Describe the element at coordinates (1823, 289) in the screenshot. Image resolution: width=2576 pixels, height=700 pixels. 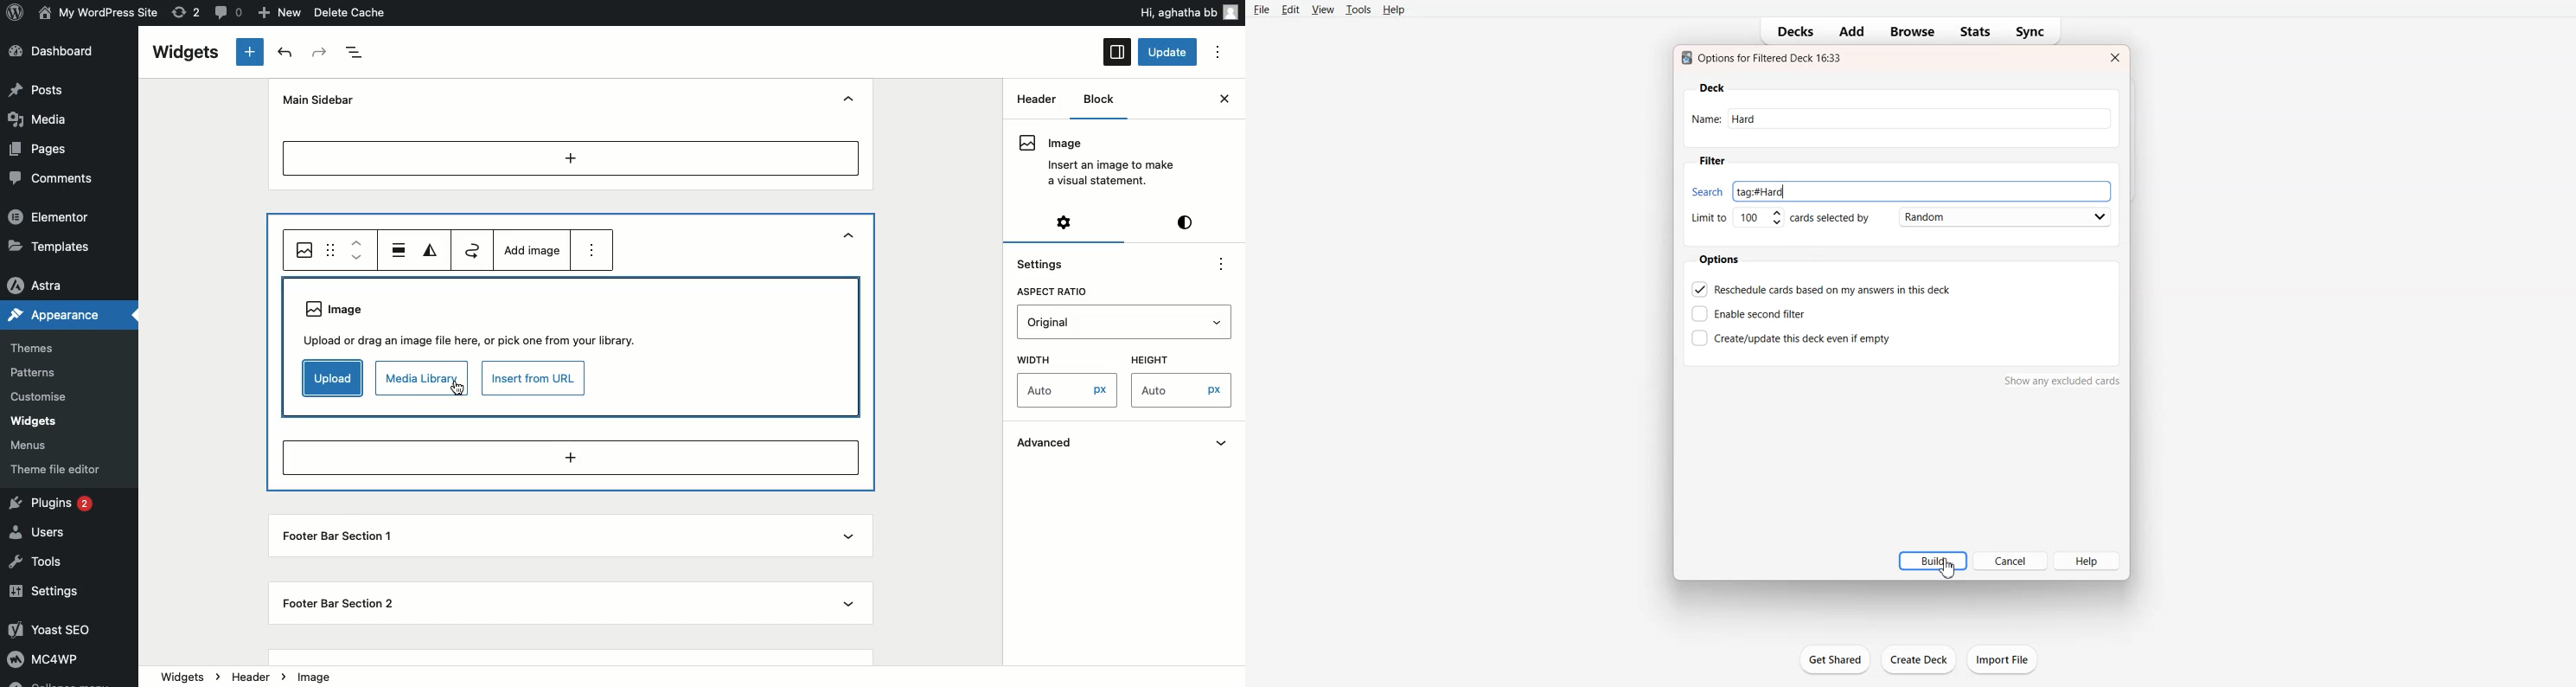
I see `Reschedule cards based on my answer` at that location.